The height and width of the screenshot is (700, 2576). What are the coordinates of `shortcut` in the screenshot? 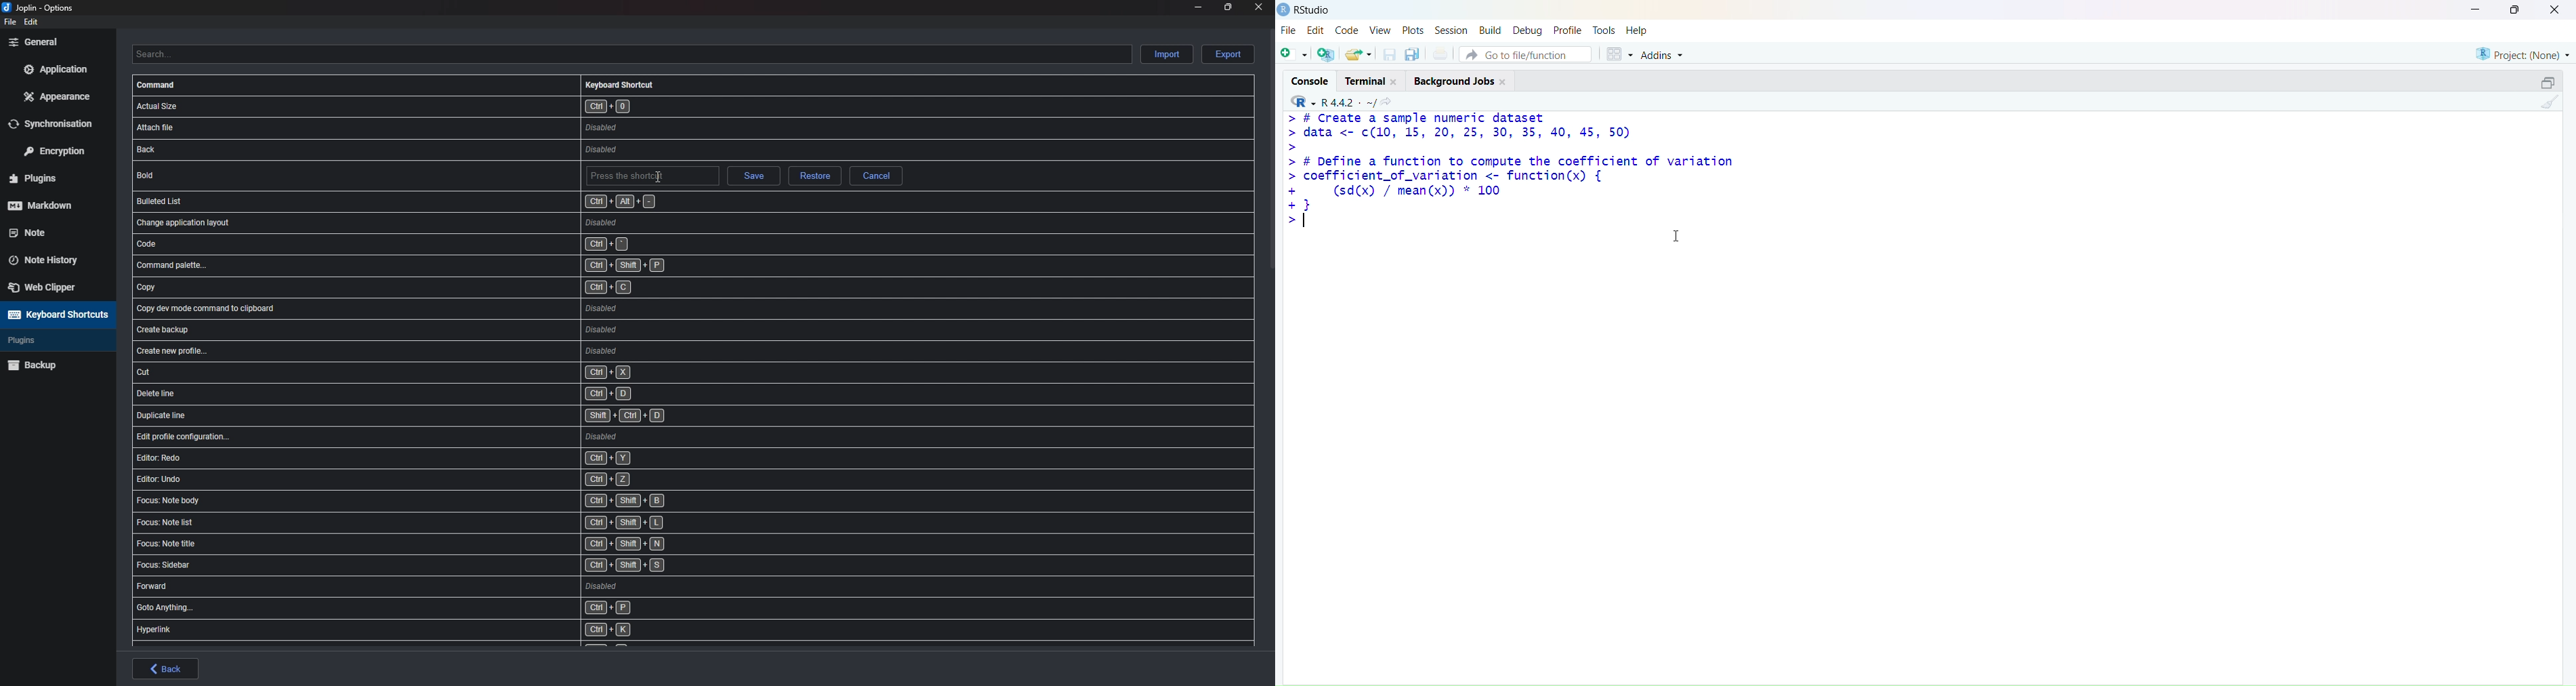 It's located at (437, 524).